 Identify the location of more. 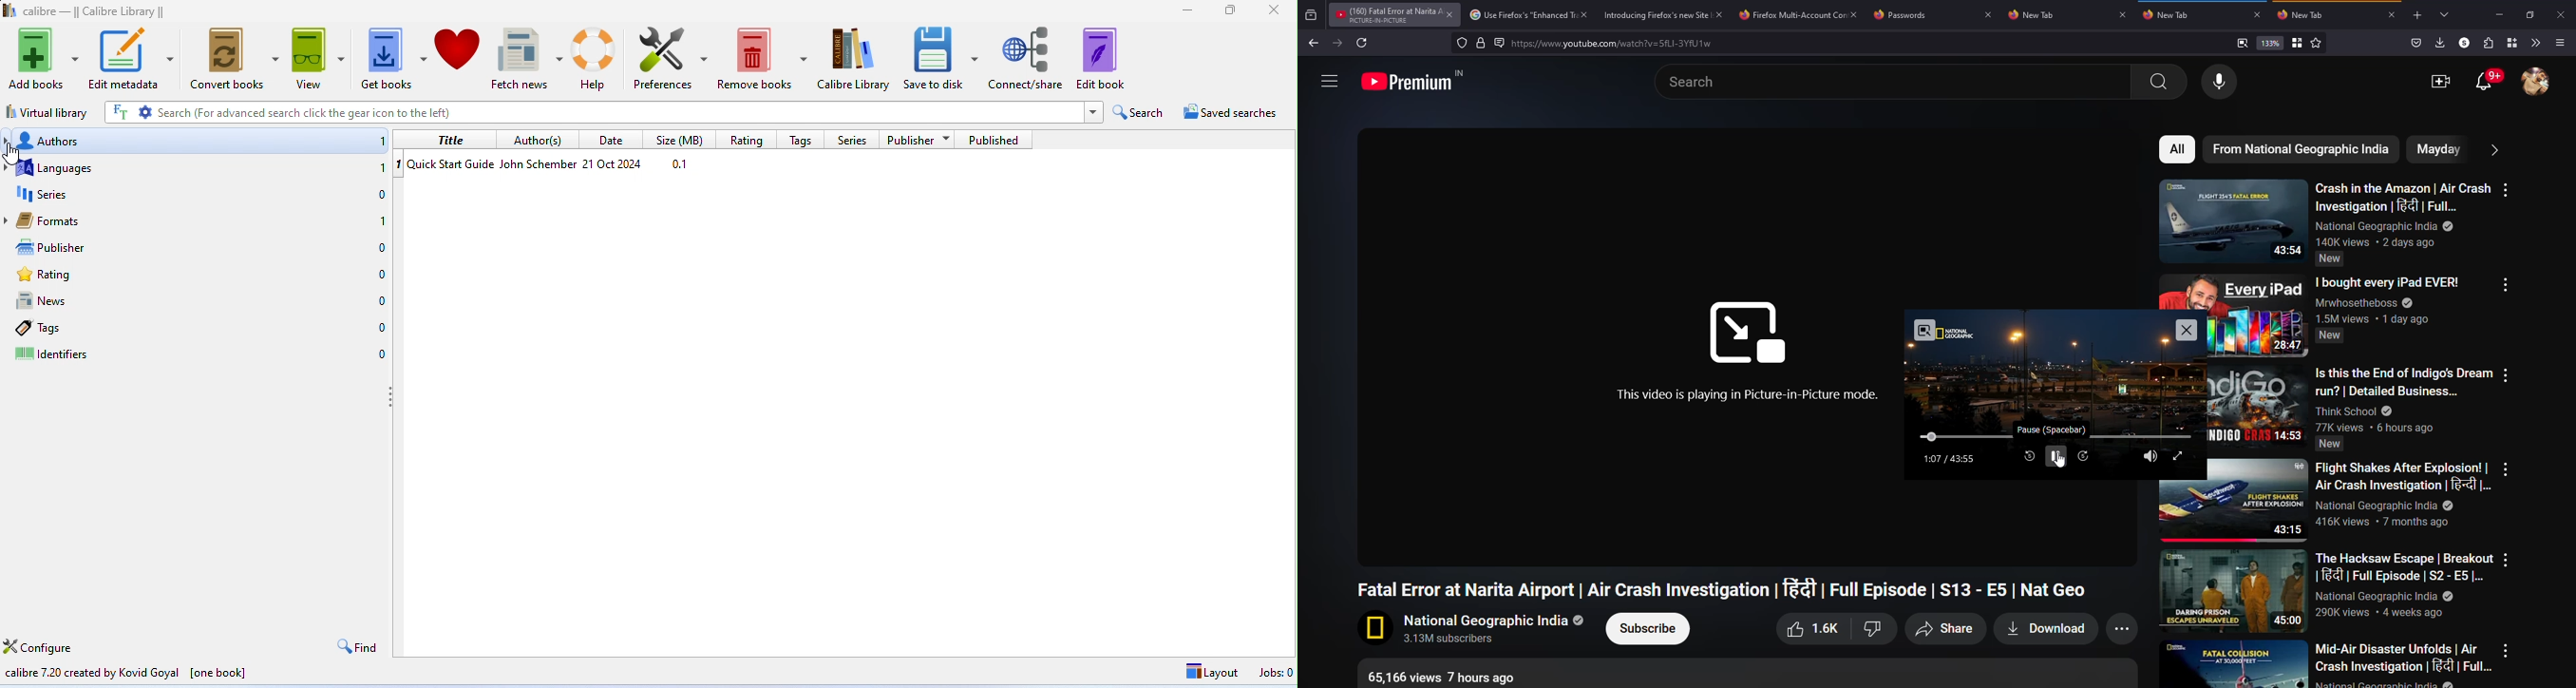
(2508, 190).